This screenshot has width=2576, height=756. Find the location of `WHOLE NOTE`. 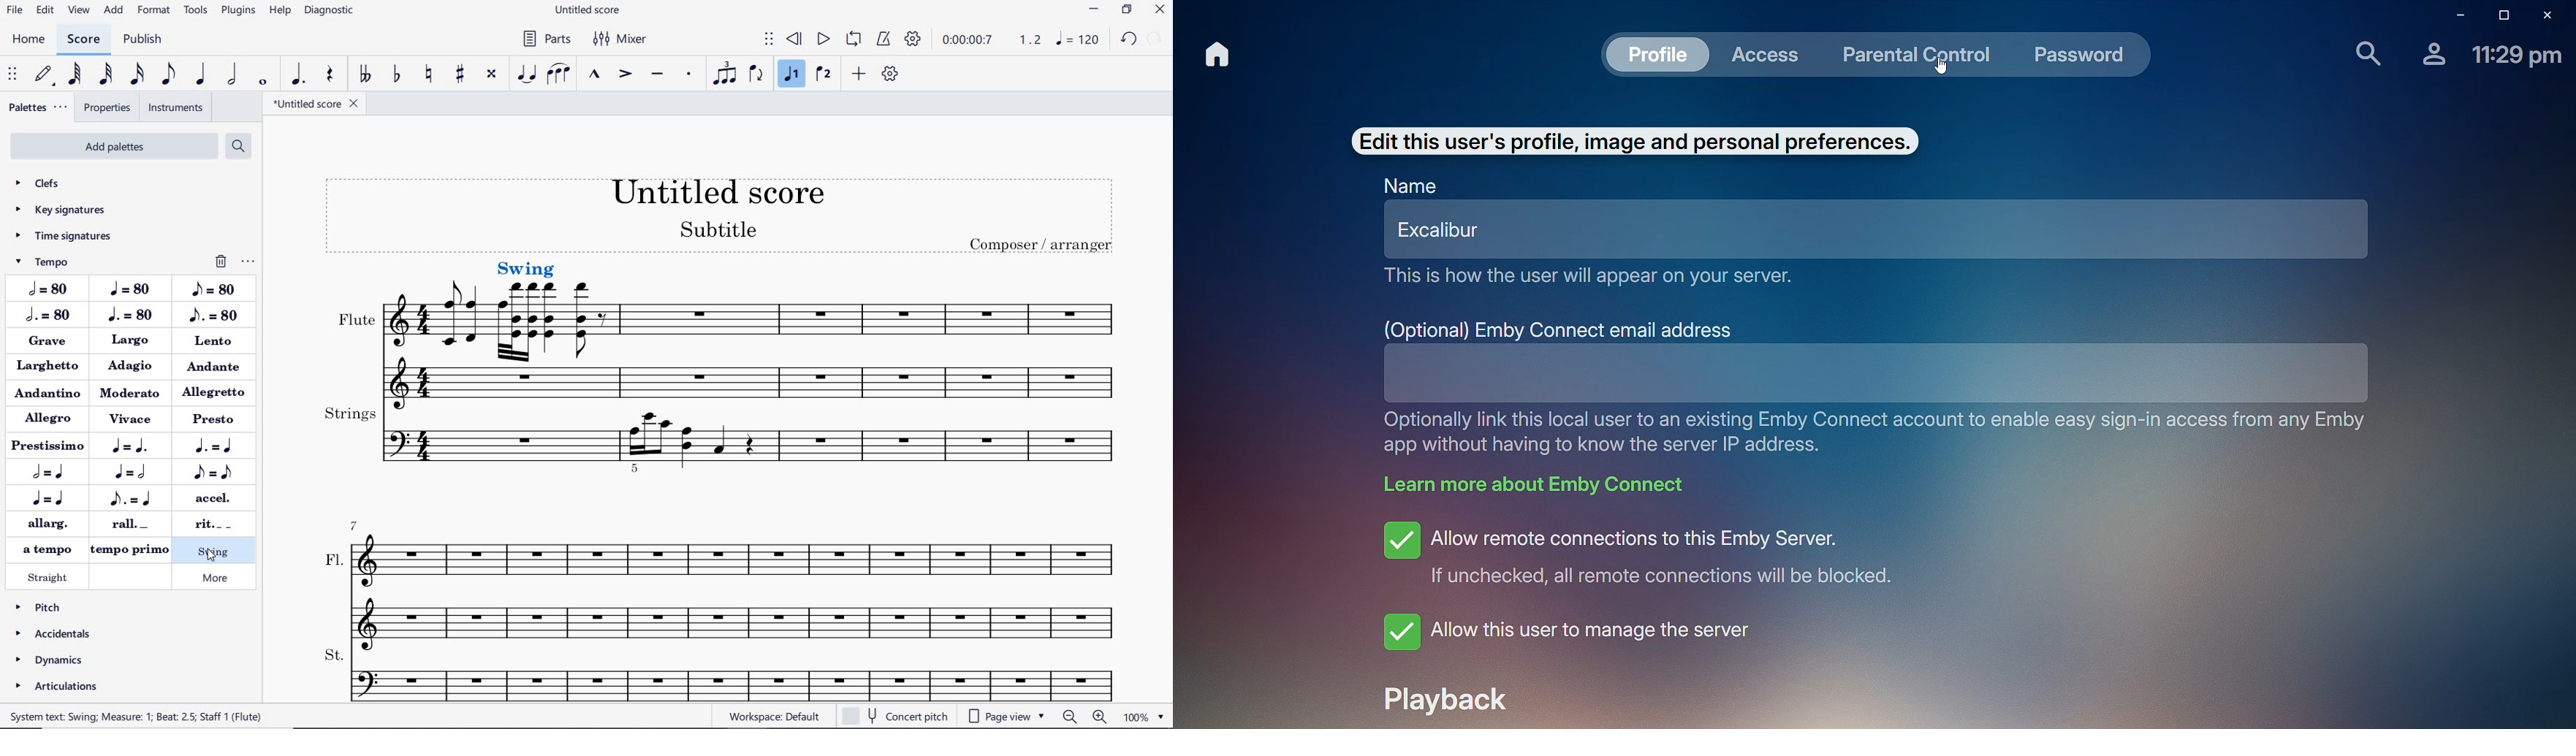

WHOLE NOTE is located at coordinates (263, 81).